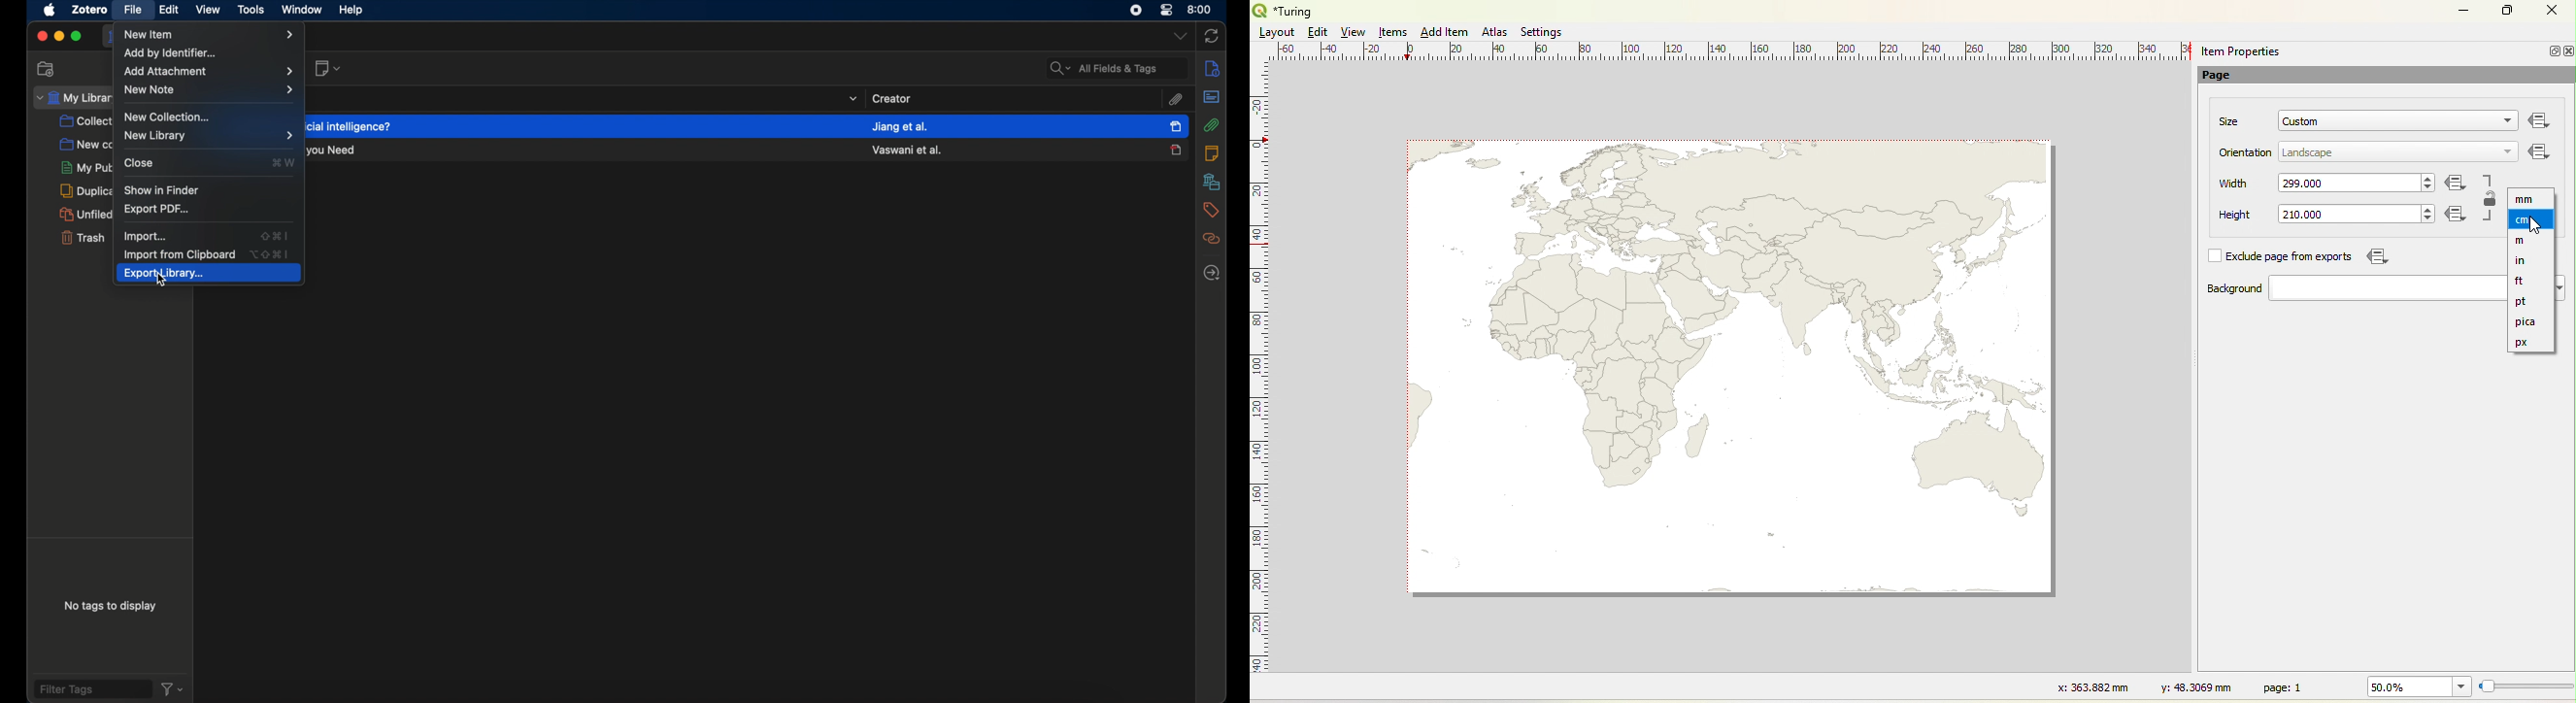 The image size is (2576, 728). I want to click on tags, so click(1210, 210).